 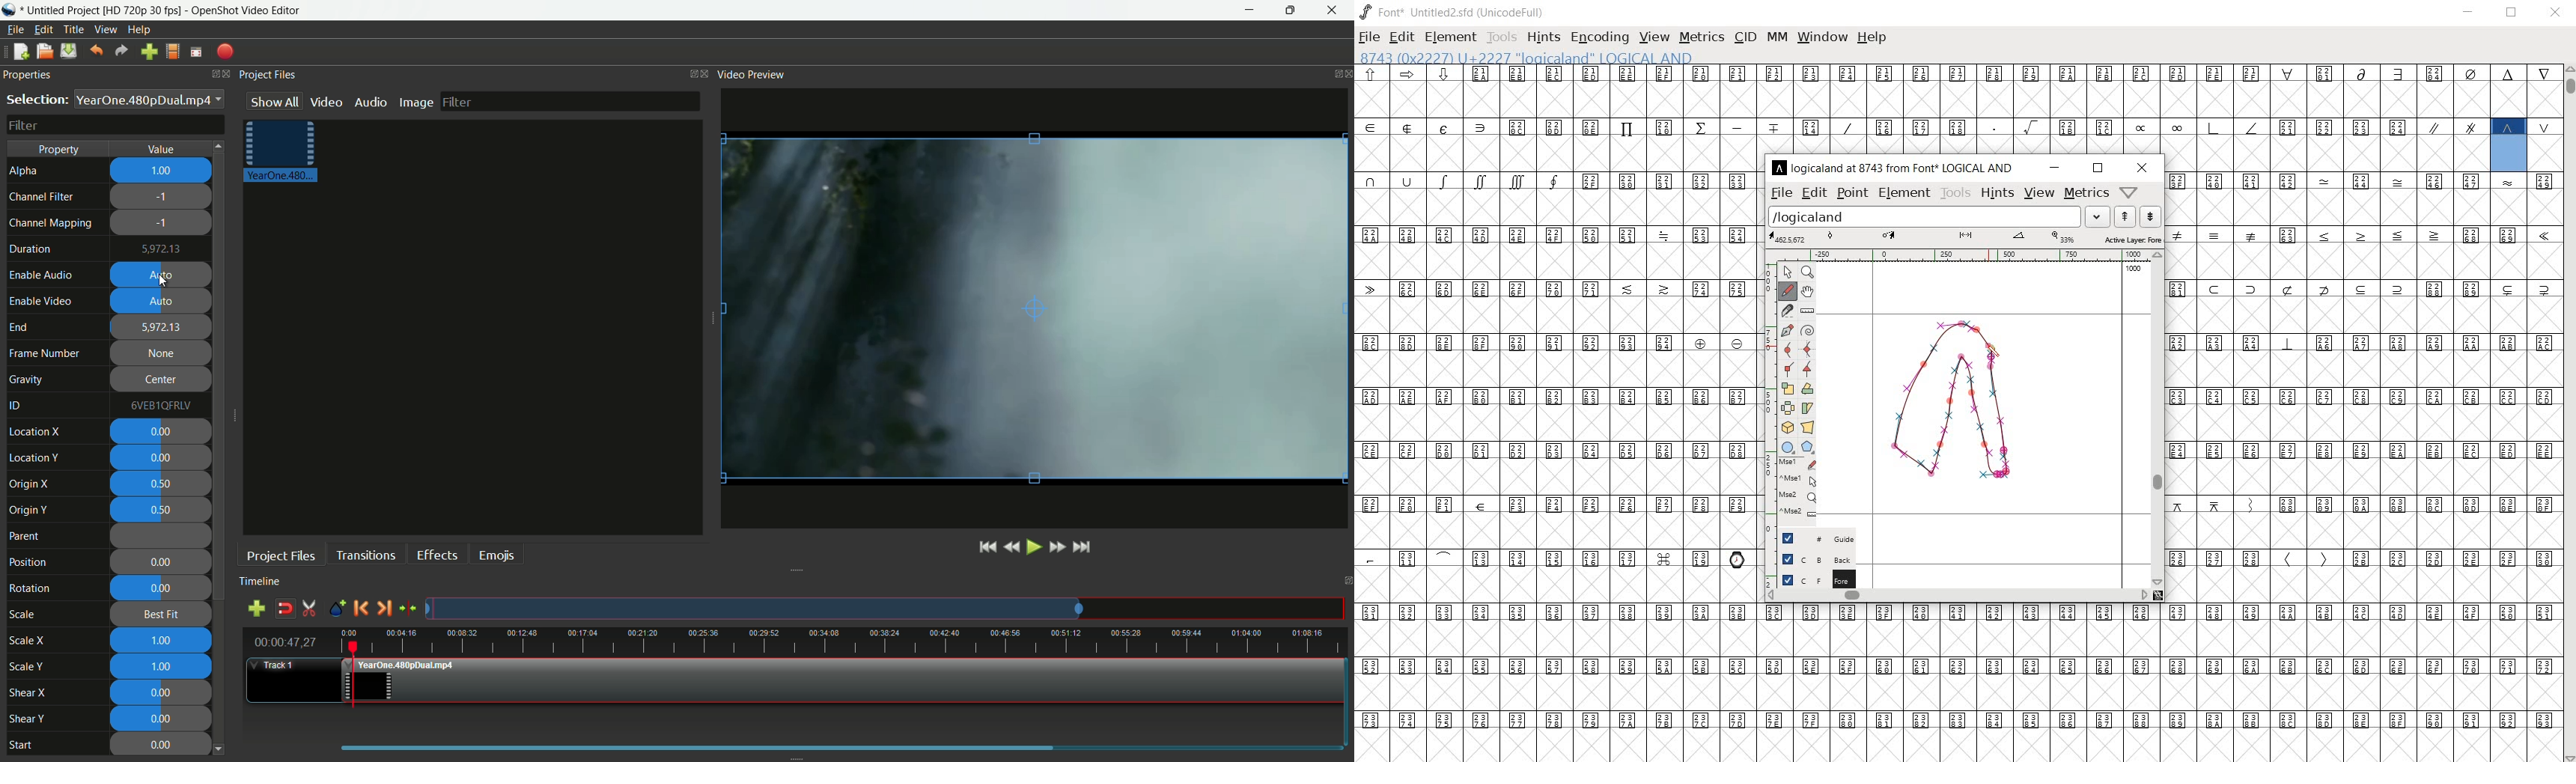 I want to click on project Files, so click(x=265, y=76).